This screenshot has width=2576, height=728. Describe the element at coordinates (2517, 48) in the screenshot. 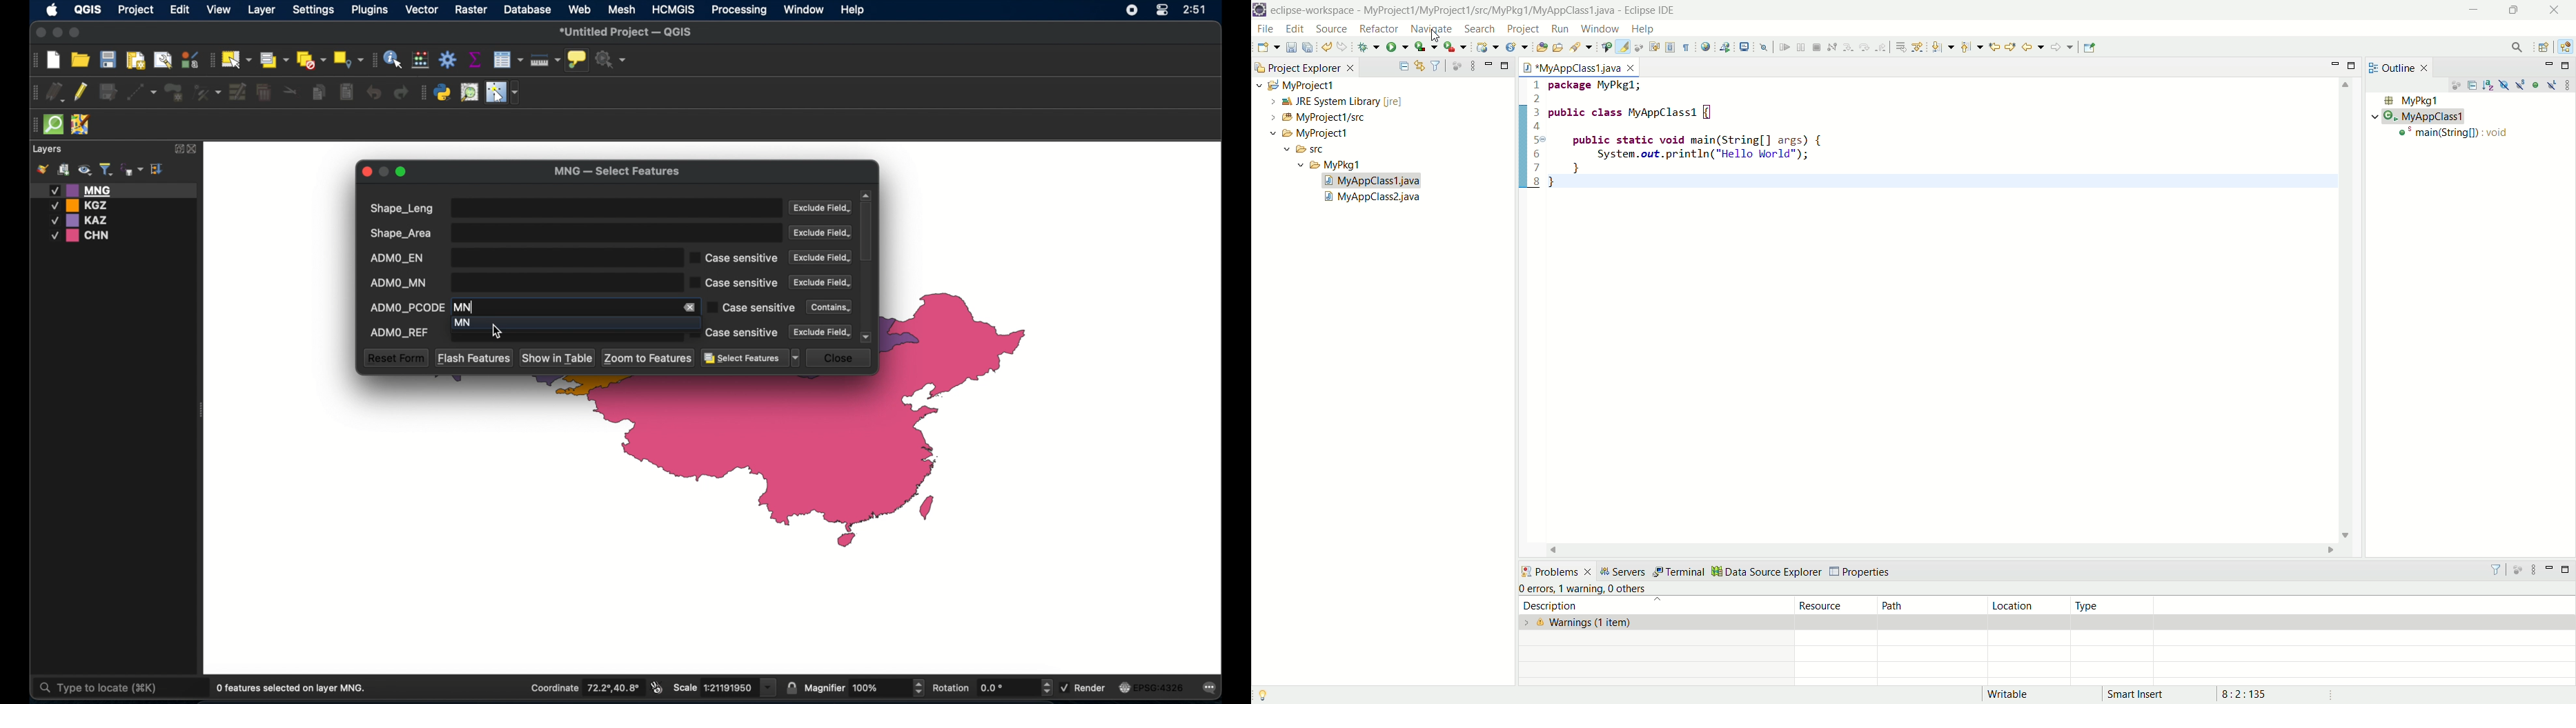

I see `search` at that location.